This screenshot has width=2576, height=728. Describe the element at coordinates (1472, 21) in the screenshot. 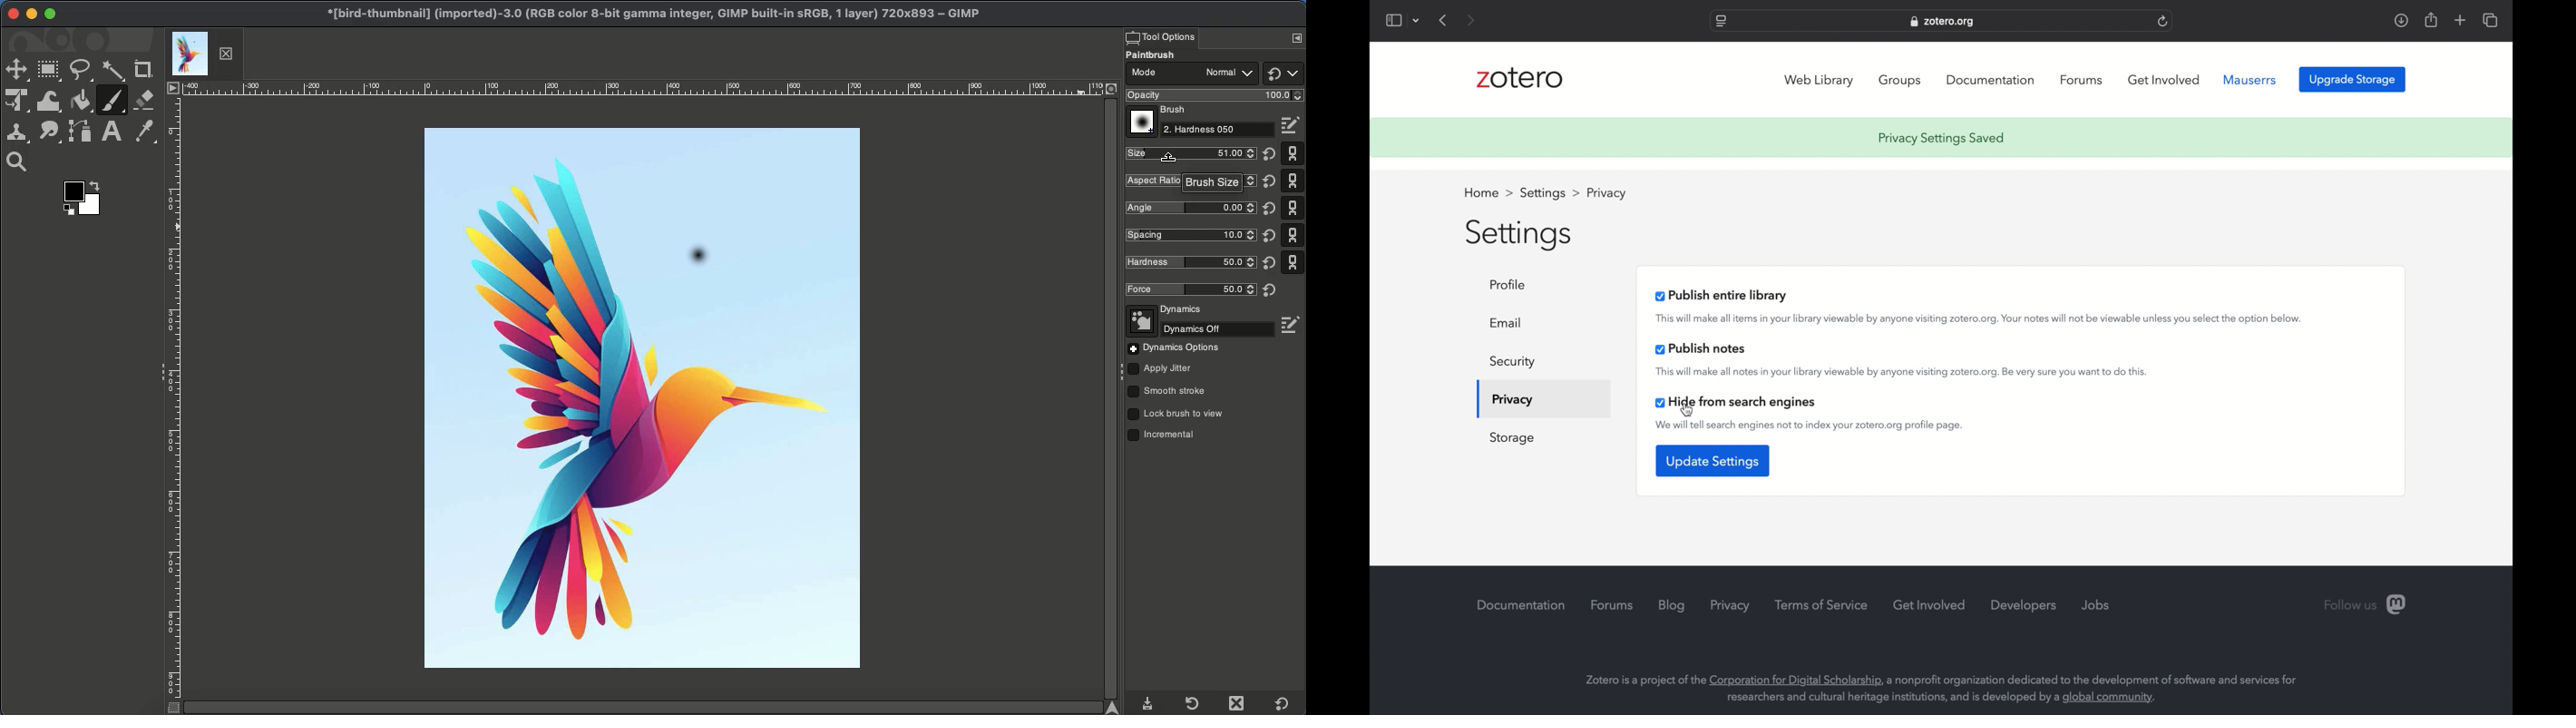

I see `next` at that location.